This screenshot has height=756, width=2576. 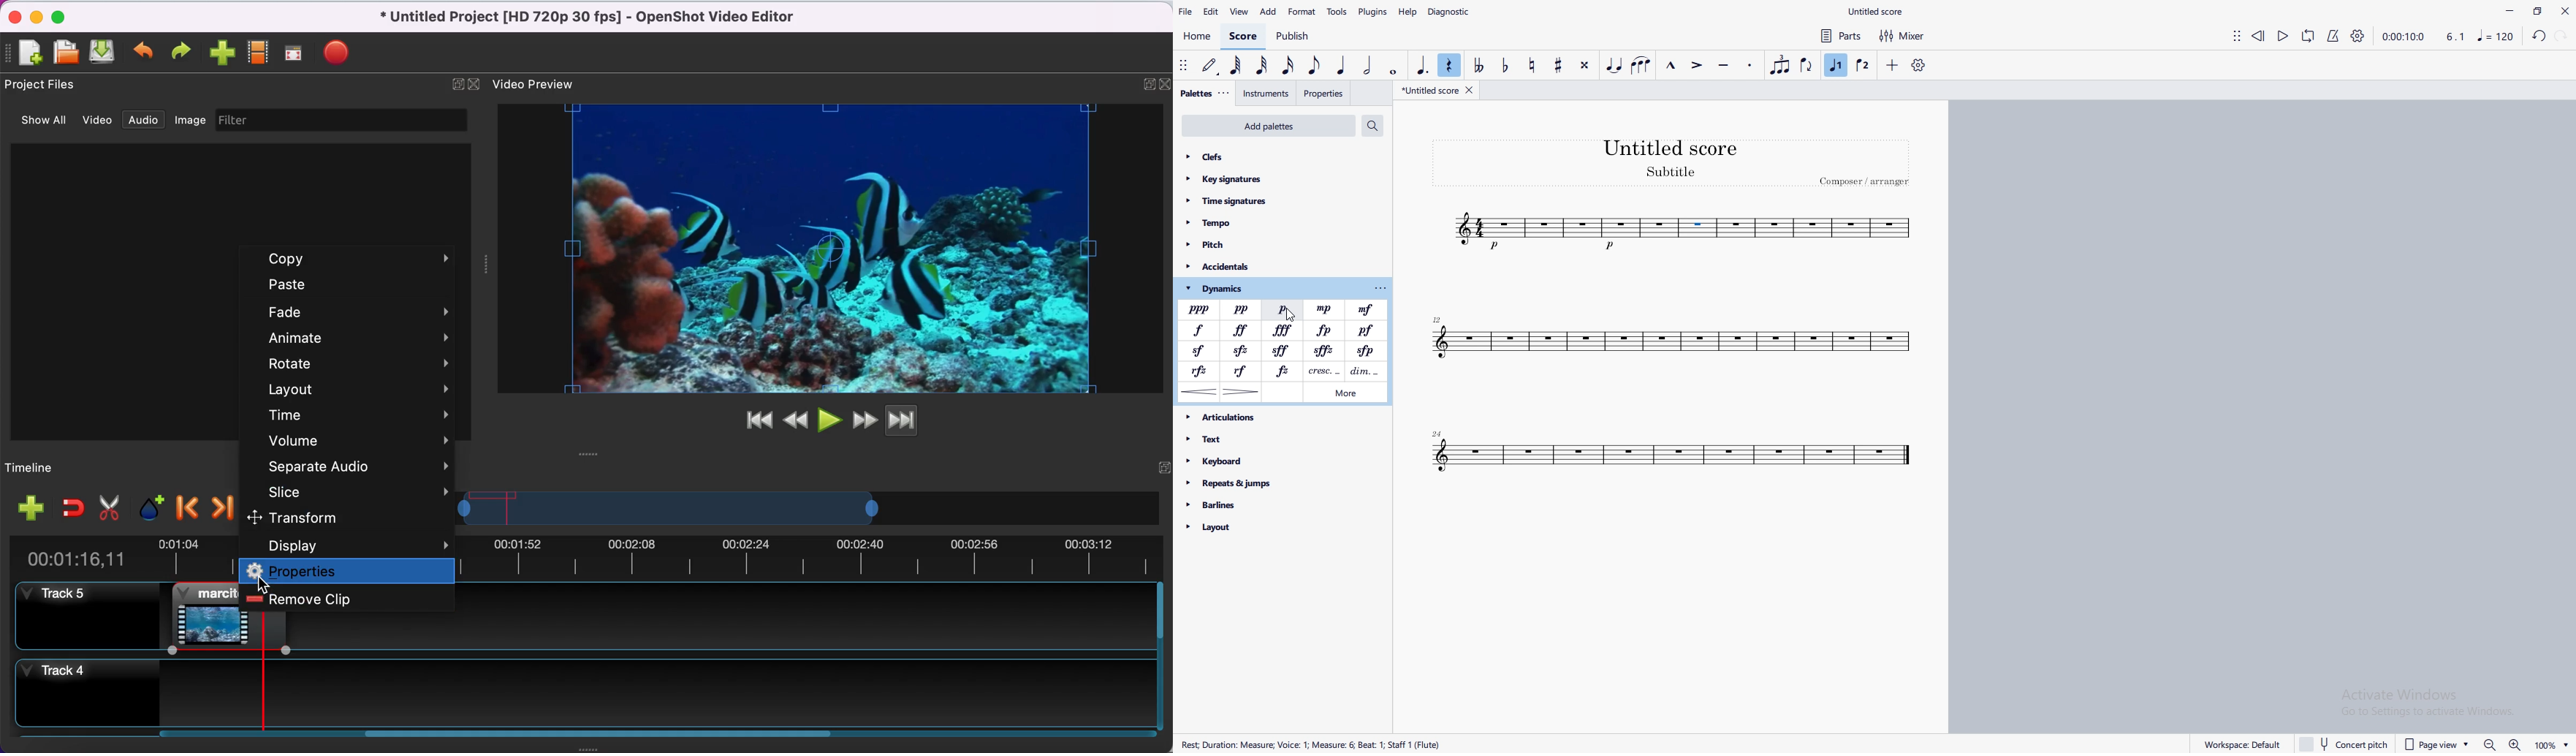 What do you see at coordinates (2538, 10) in the screenshot?
I see `maximize` at bounding box center [2538, 10].